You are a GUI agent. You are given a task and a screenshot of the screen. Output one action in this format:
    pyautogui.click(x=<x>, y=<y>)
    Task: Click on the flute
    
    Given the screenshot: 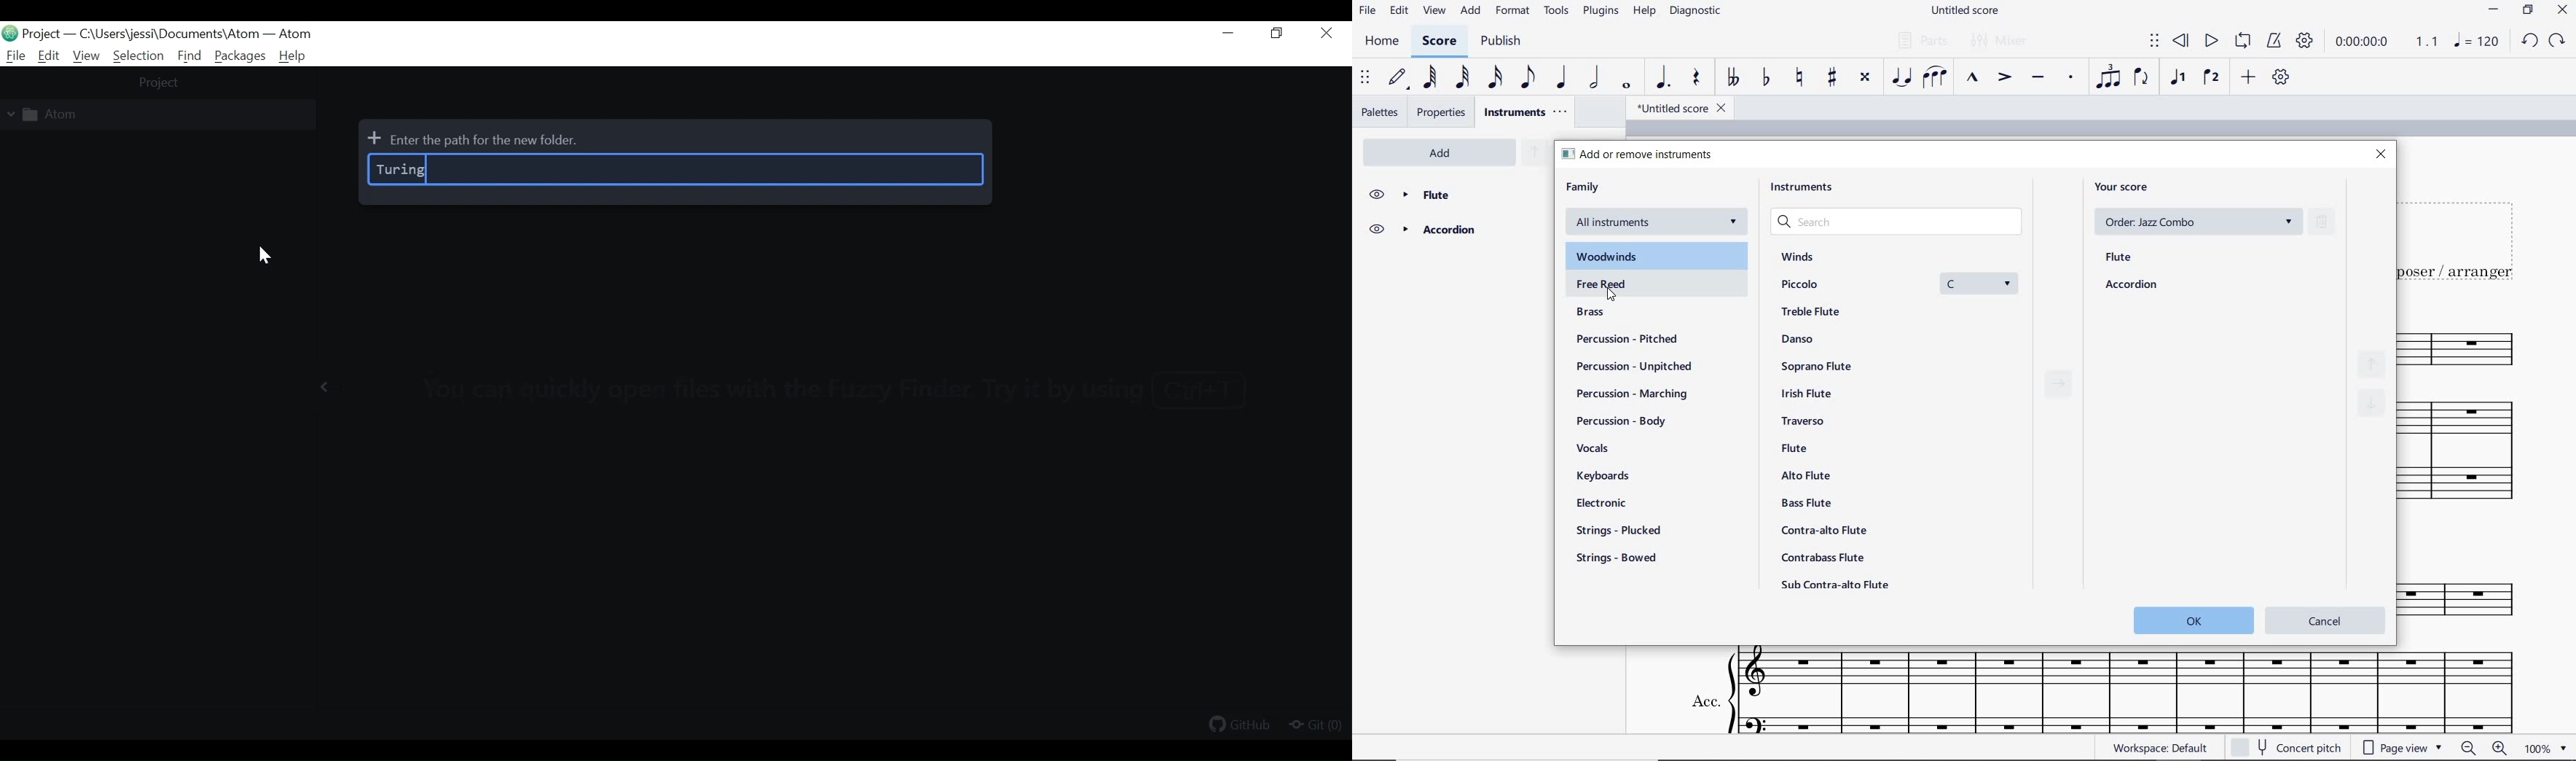 What is the action you would take?
    pyautogui.click(x=2119, y=258)
    